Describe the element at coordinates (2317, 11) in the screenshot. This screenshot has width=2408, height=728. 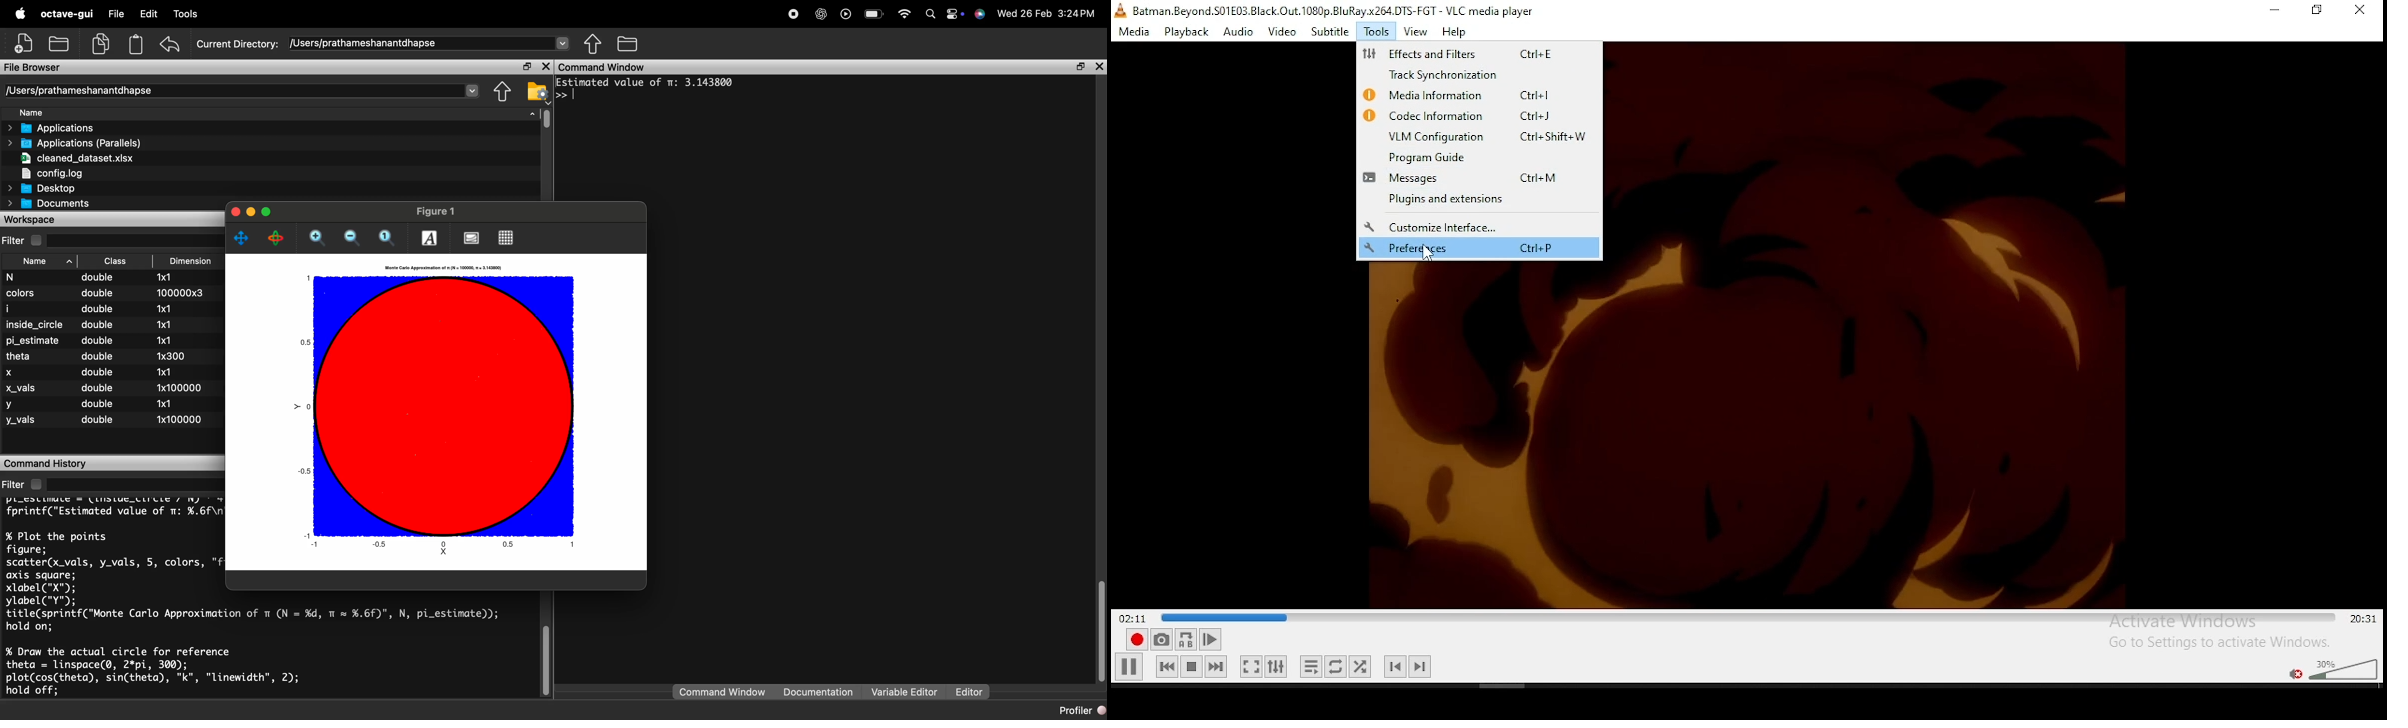
I see `restore` at that location.